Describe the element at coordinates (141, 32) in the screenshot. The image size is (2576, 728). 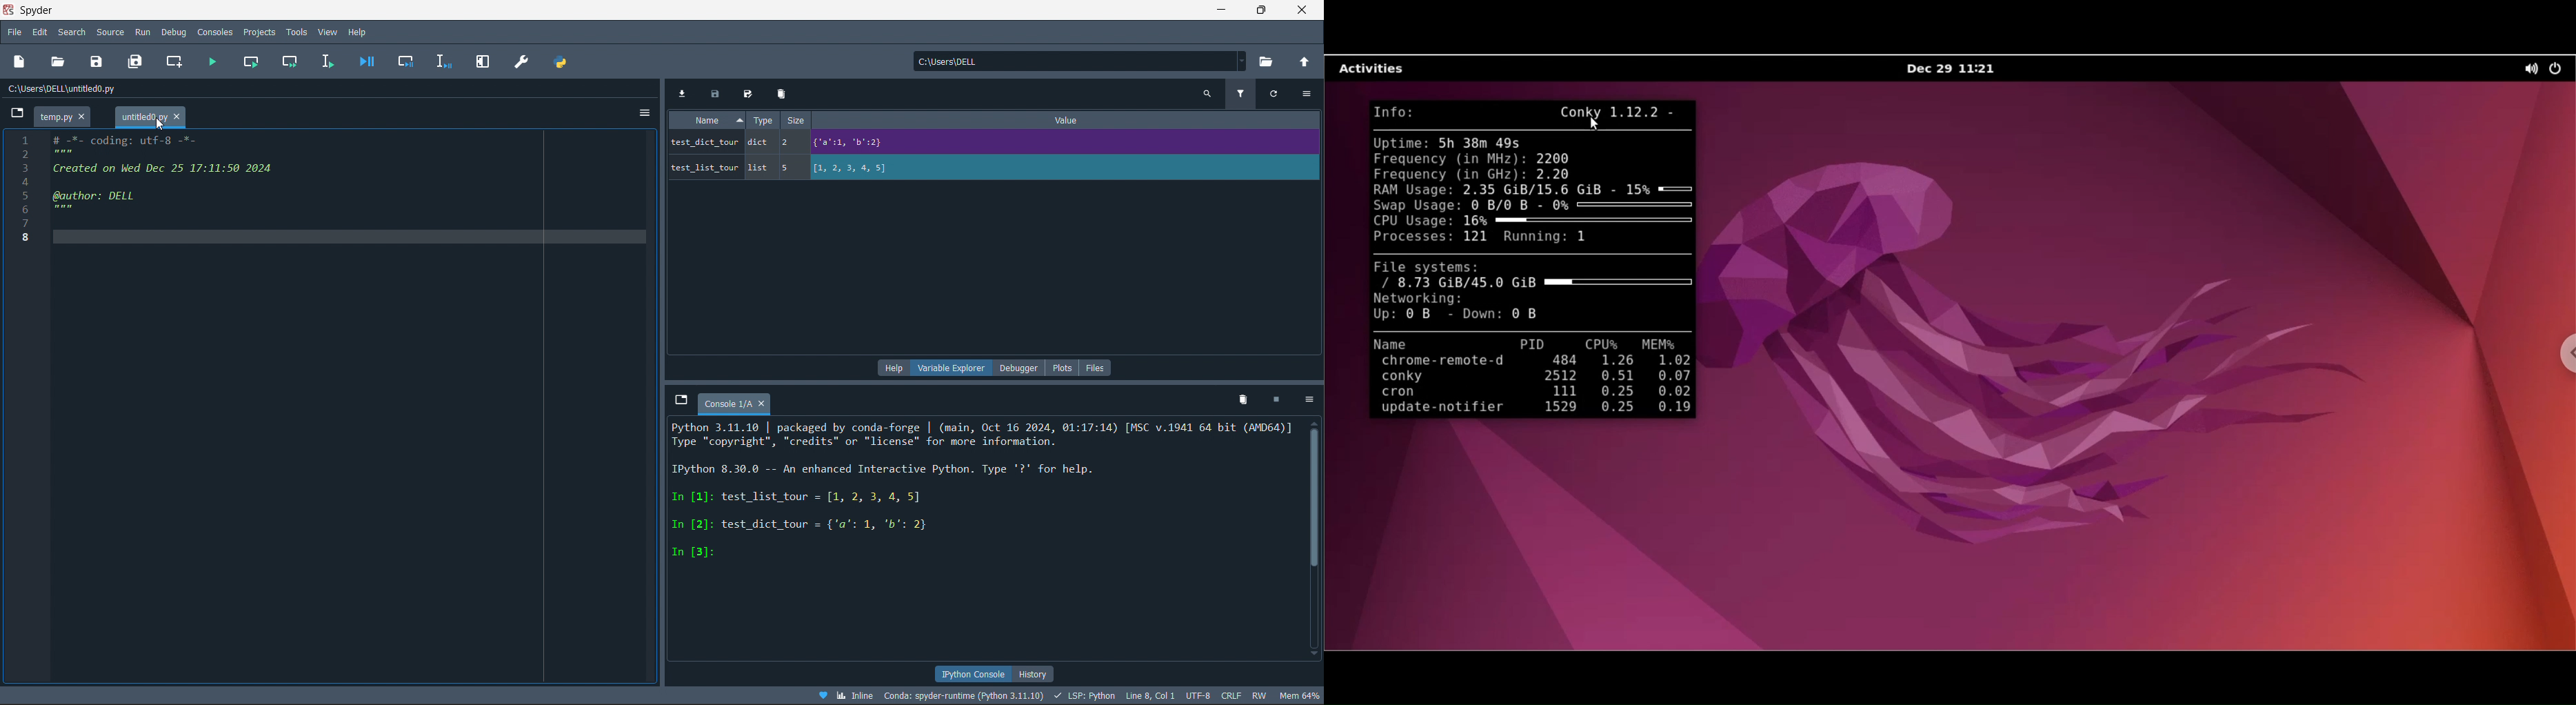
I see `run` at that location.